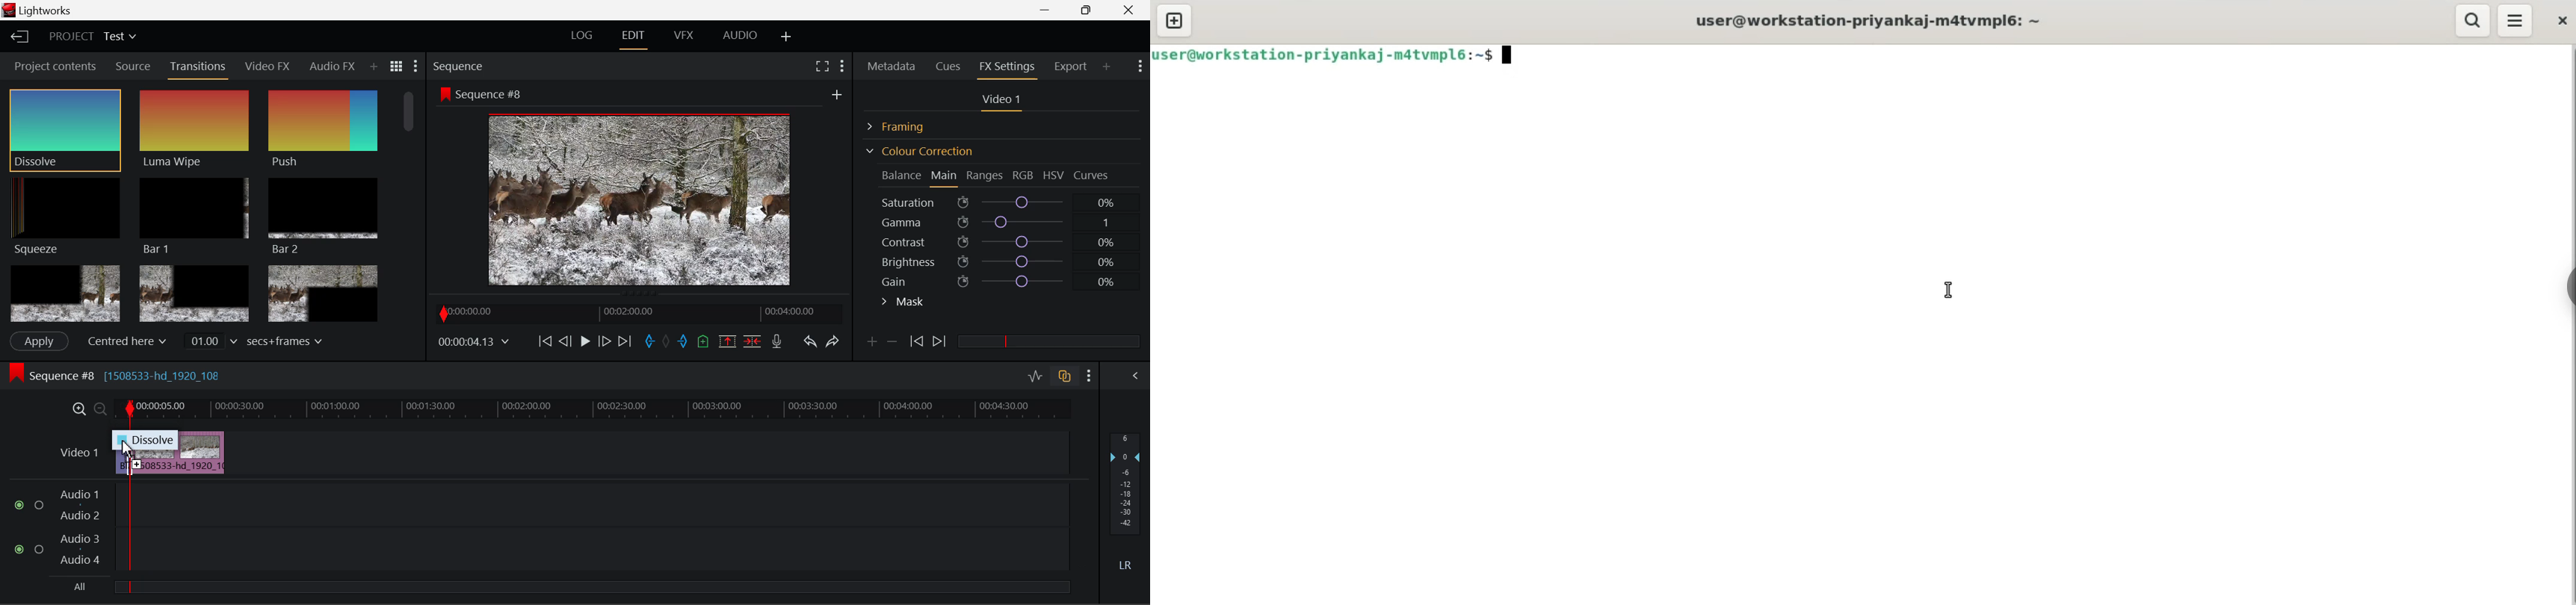 This screenshot has height=616, width=2576. I want to click on Video FX, so click(264, 66).